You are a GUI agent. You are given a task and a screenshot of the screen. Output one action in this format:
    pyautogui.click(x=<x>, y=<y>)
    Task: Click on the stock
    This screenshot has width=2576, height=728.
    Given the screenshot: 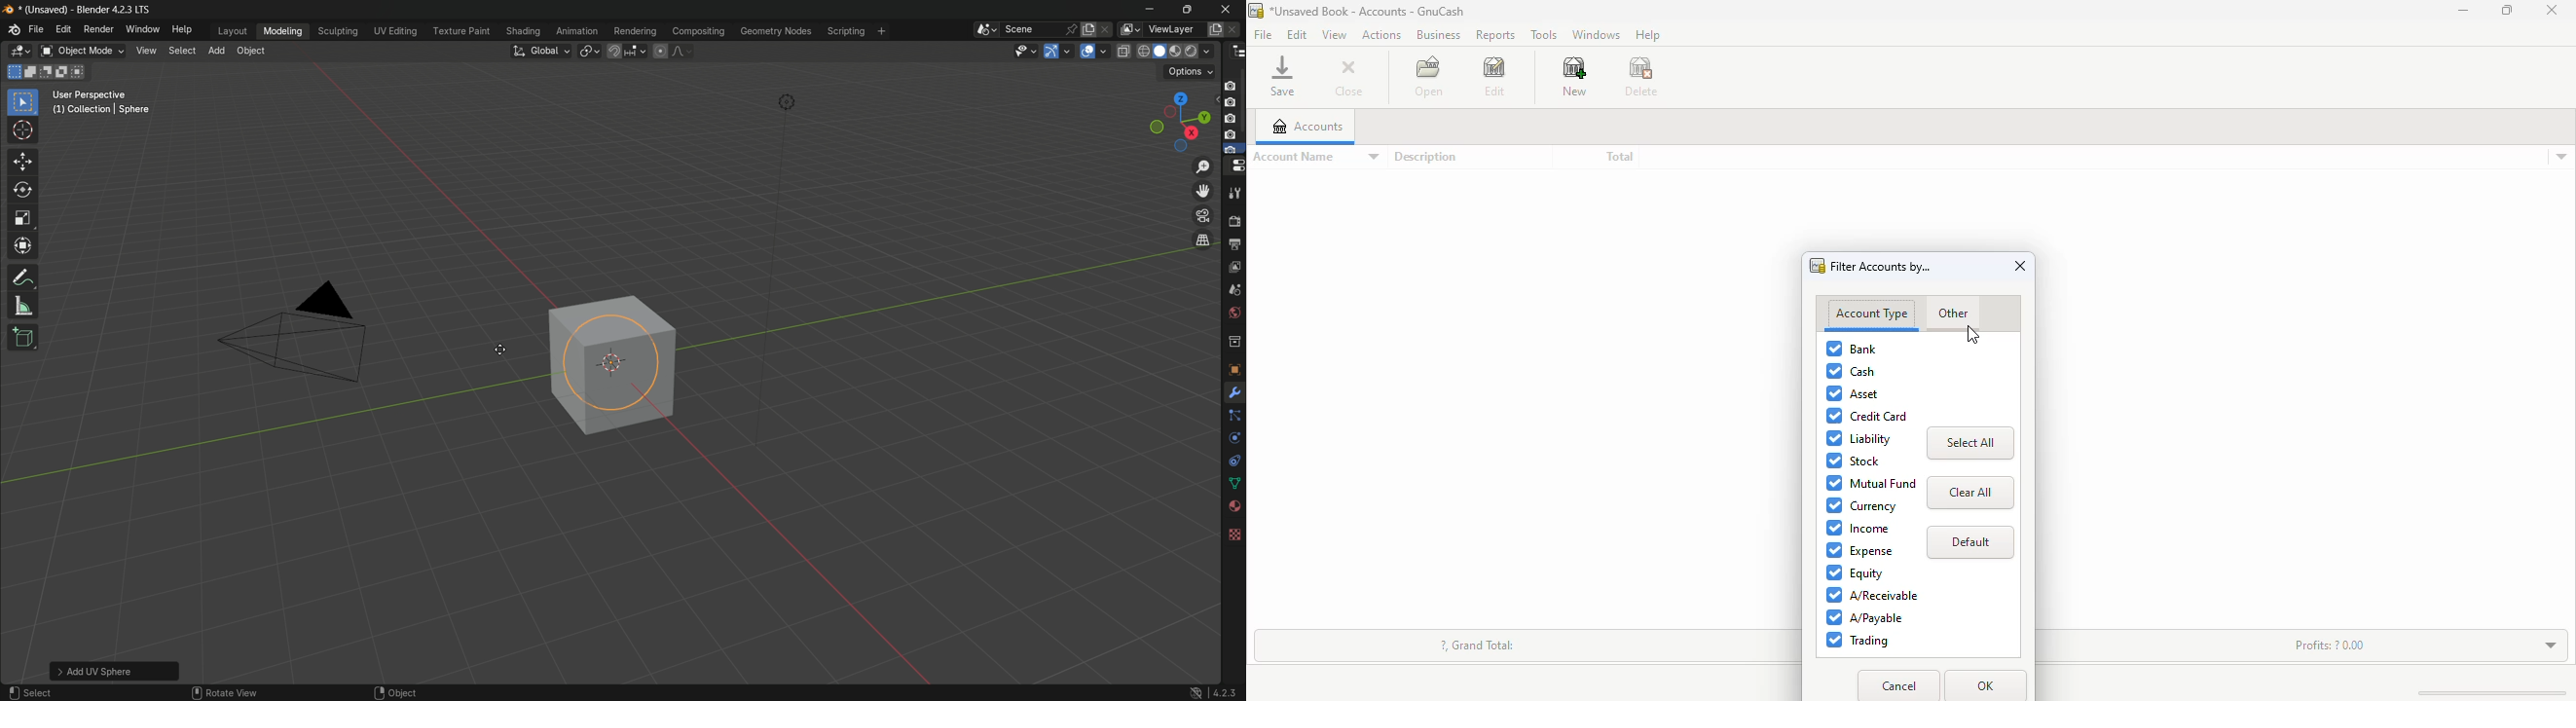 What is the action you would take?
    pyautogui.click(x=1855, y=461)
    